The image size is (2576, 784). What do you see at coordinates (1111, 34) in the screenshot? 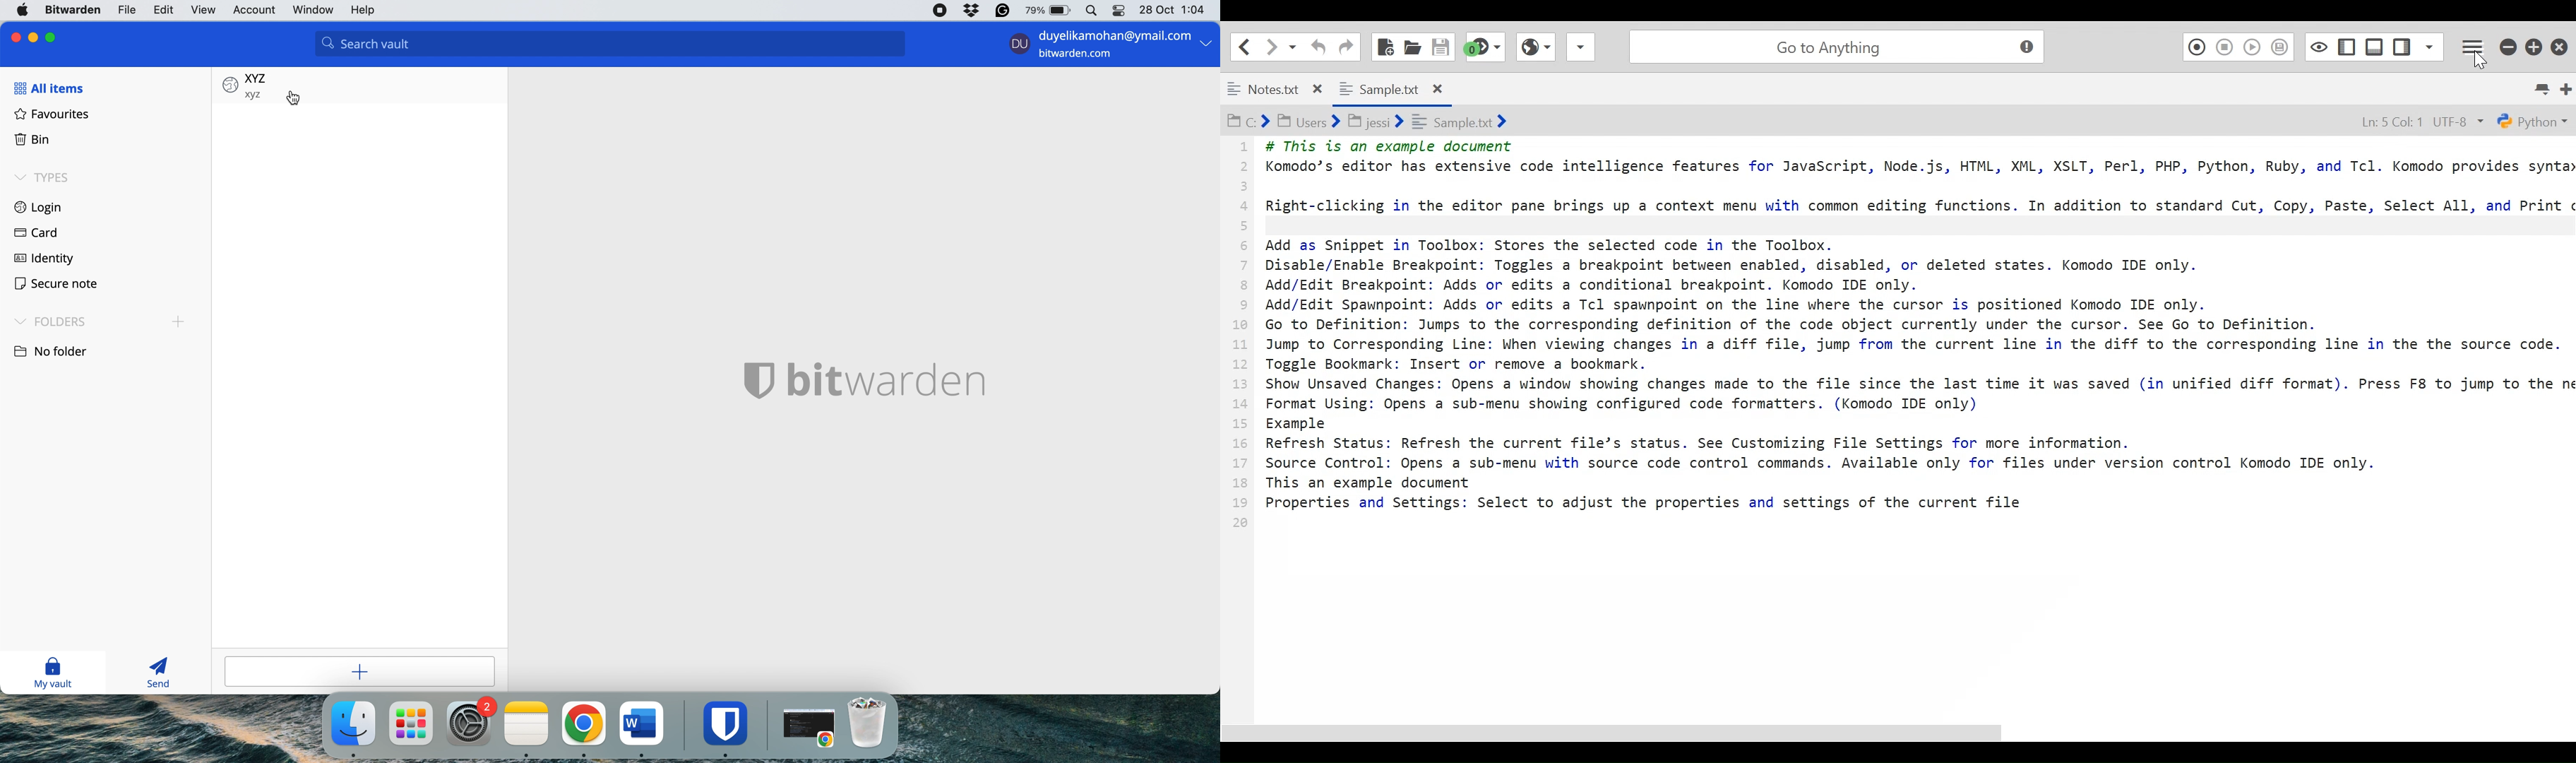
I see `login email id` at bounding box center [1111, 34].